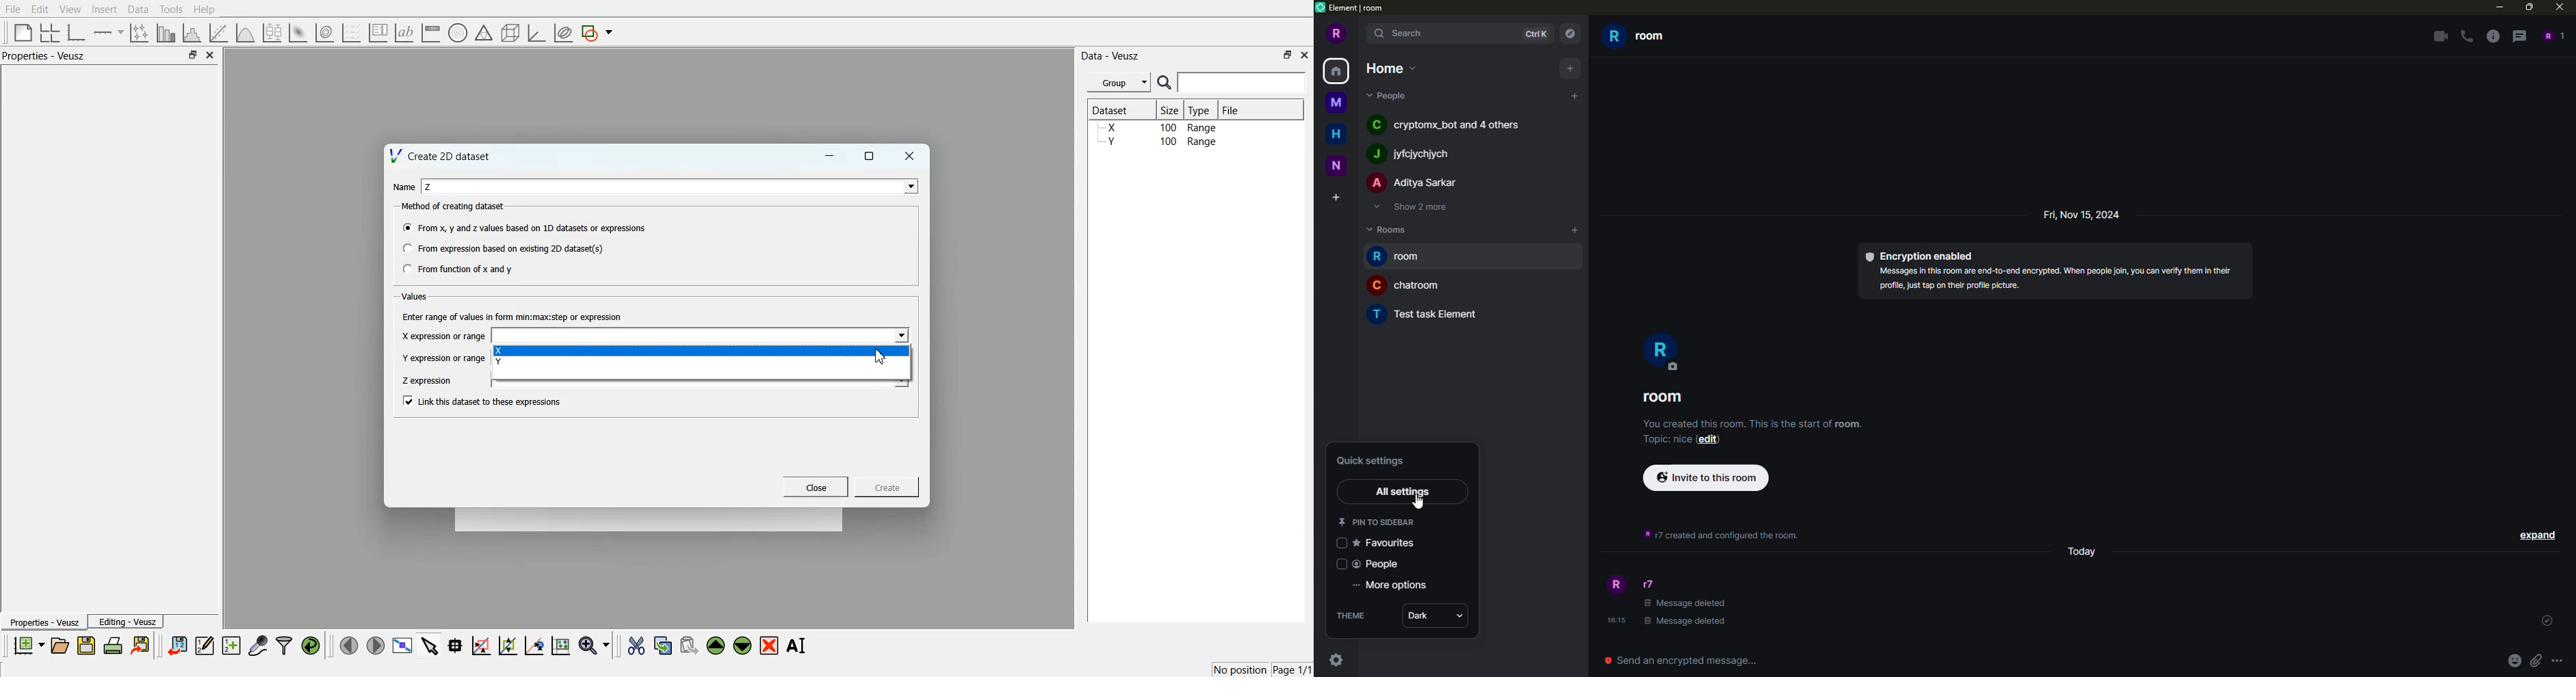  What do you see at coordinates (769, 646) in the screenshot?
I see `Remove the selected widget` at bounding box center [769, 646].